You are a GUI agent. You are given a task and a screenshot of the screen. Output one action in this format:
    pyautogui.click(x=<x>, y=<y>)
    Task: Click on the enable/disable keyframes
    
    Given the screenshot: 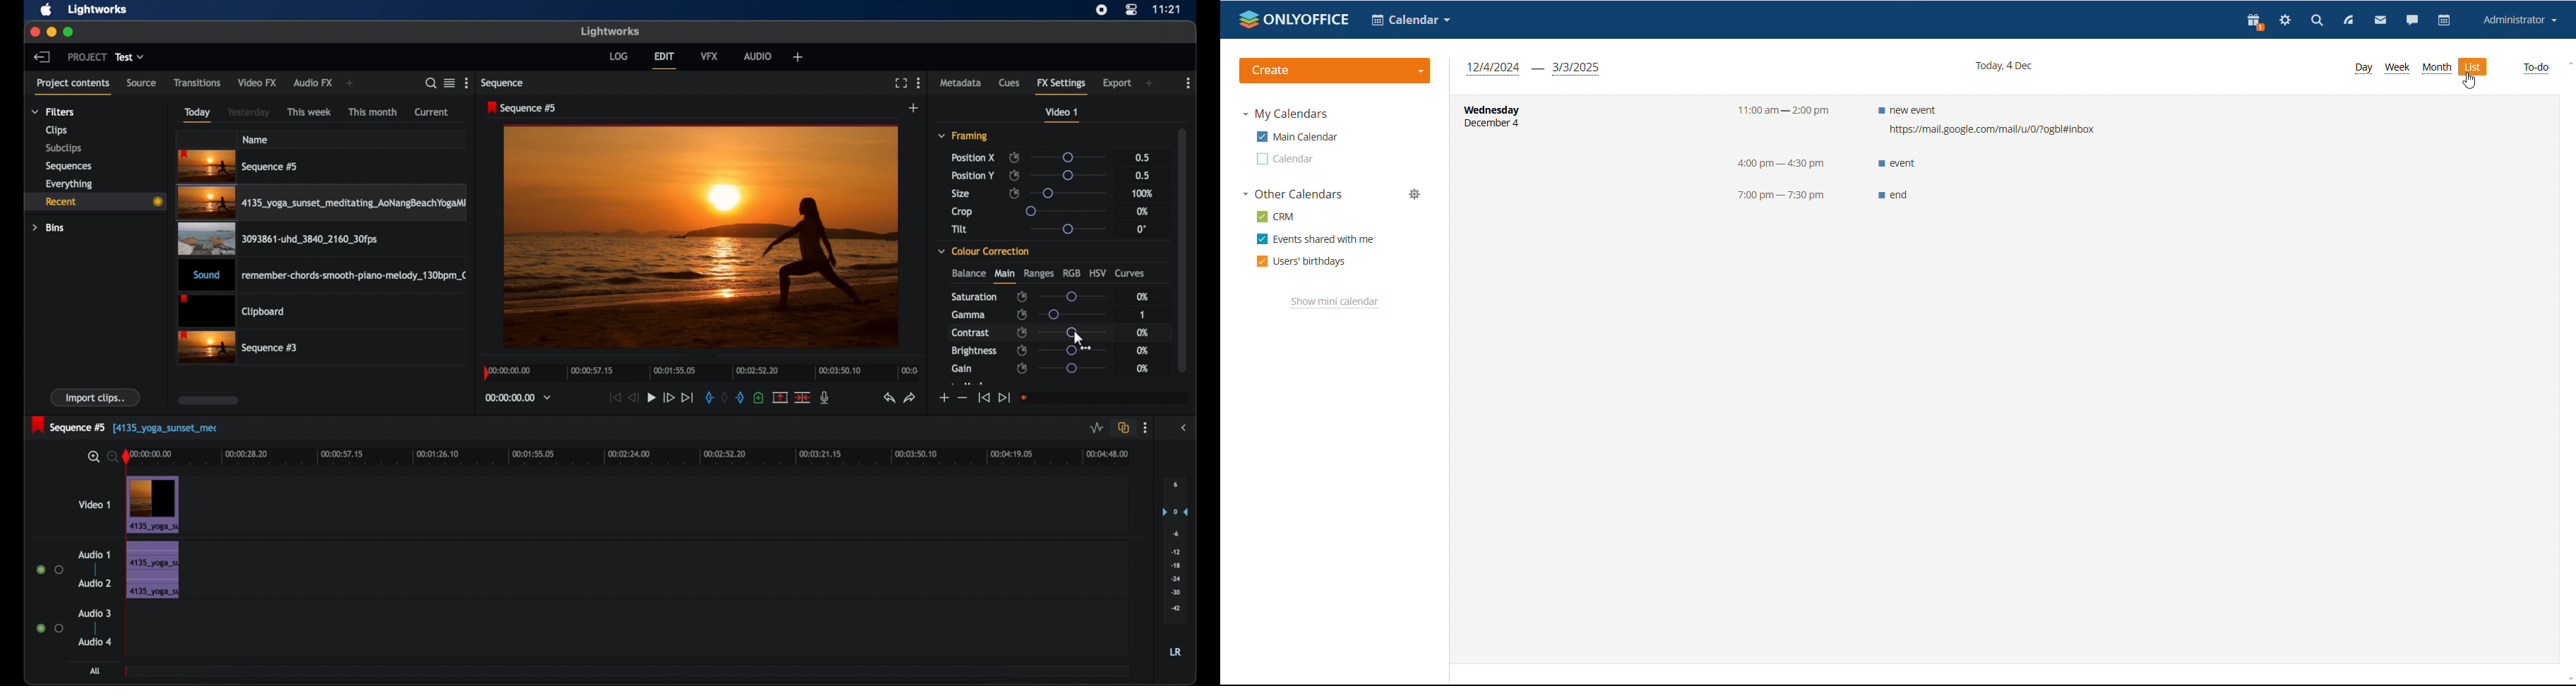 What is the action you would take?
    pyautogui.click(x=1014, y=192)
    